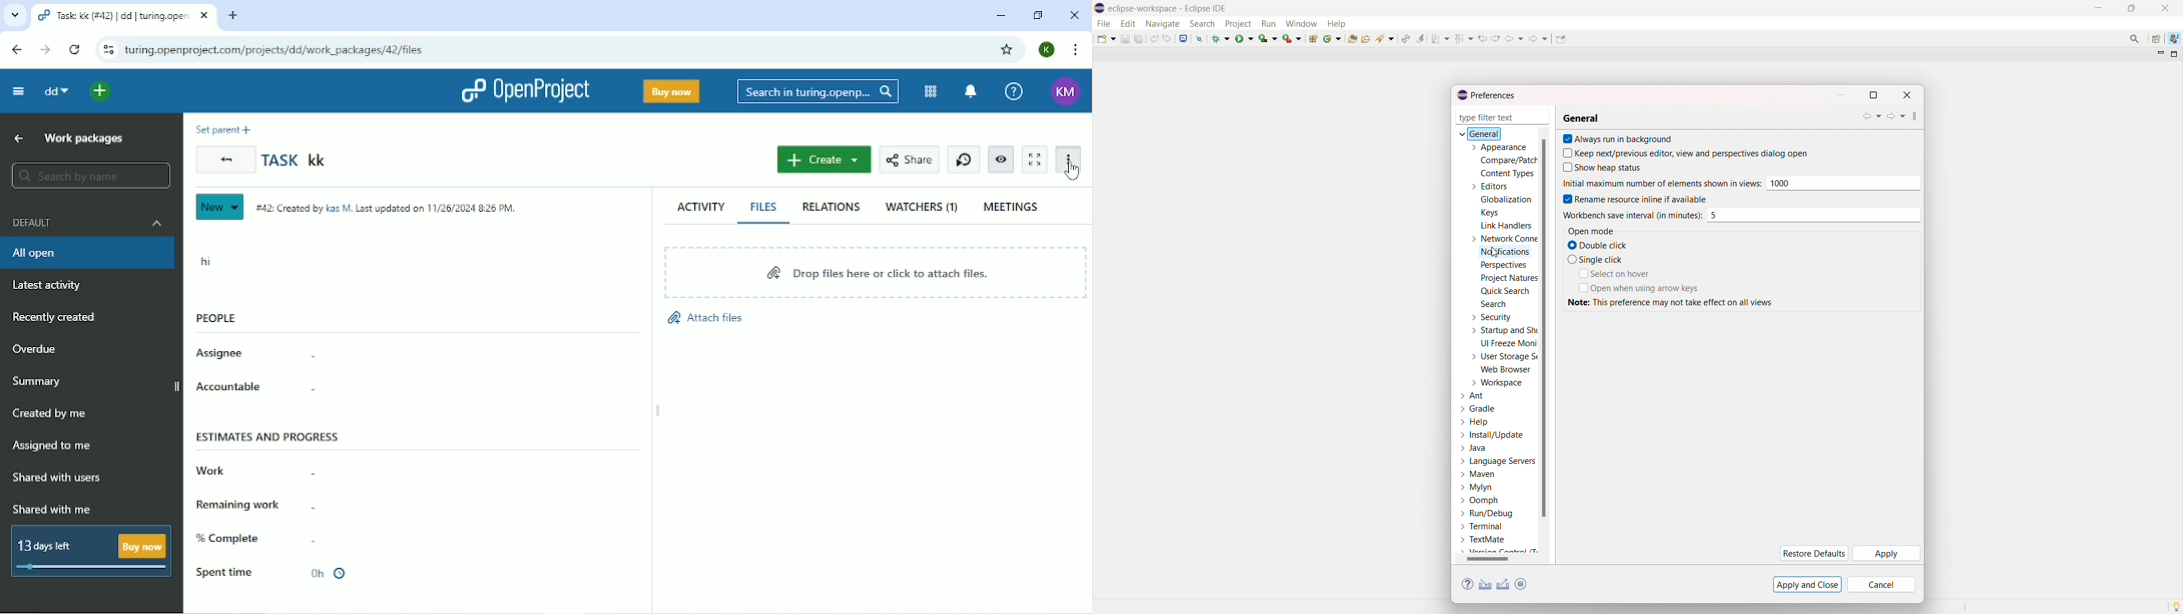 The image size is (2184, 616). I want to click on Up, so click(19, 138).